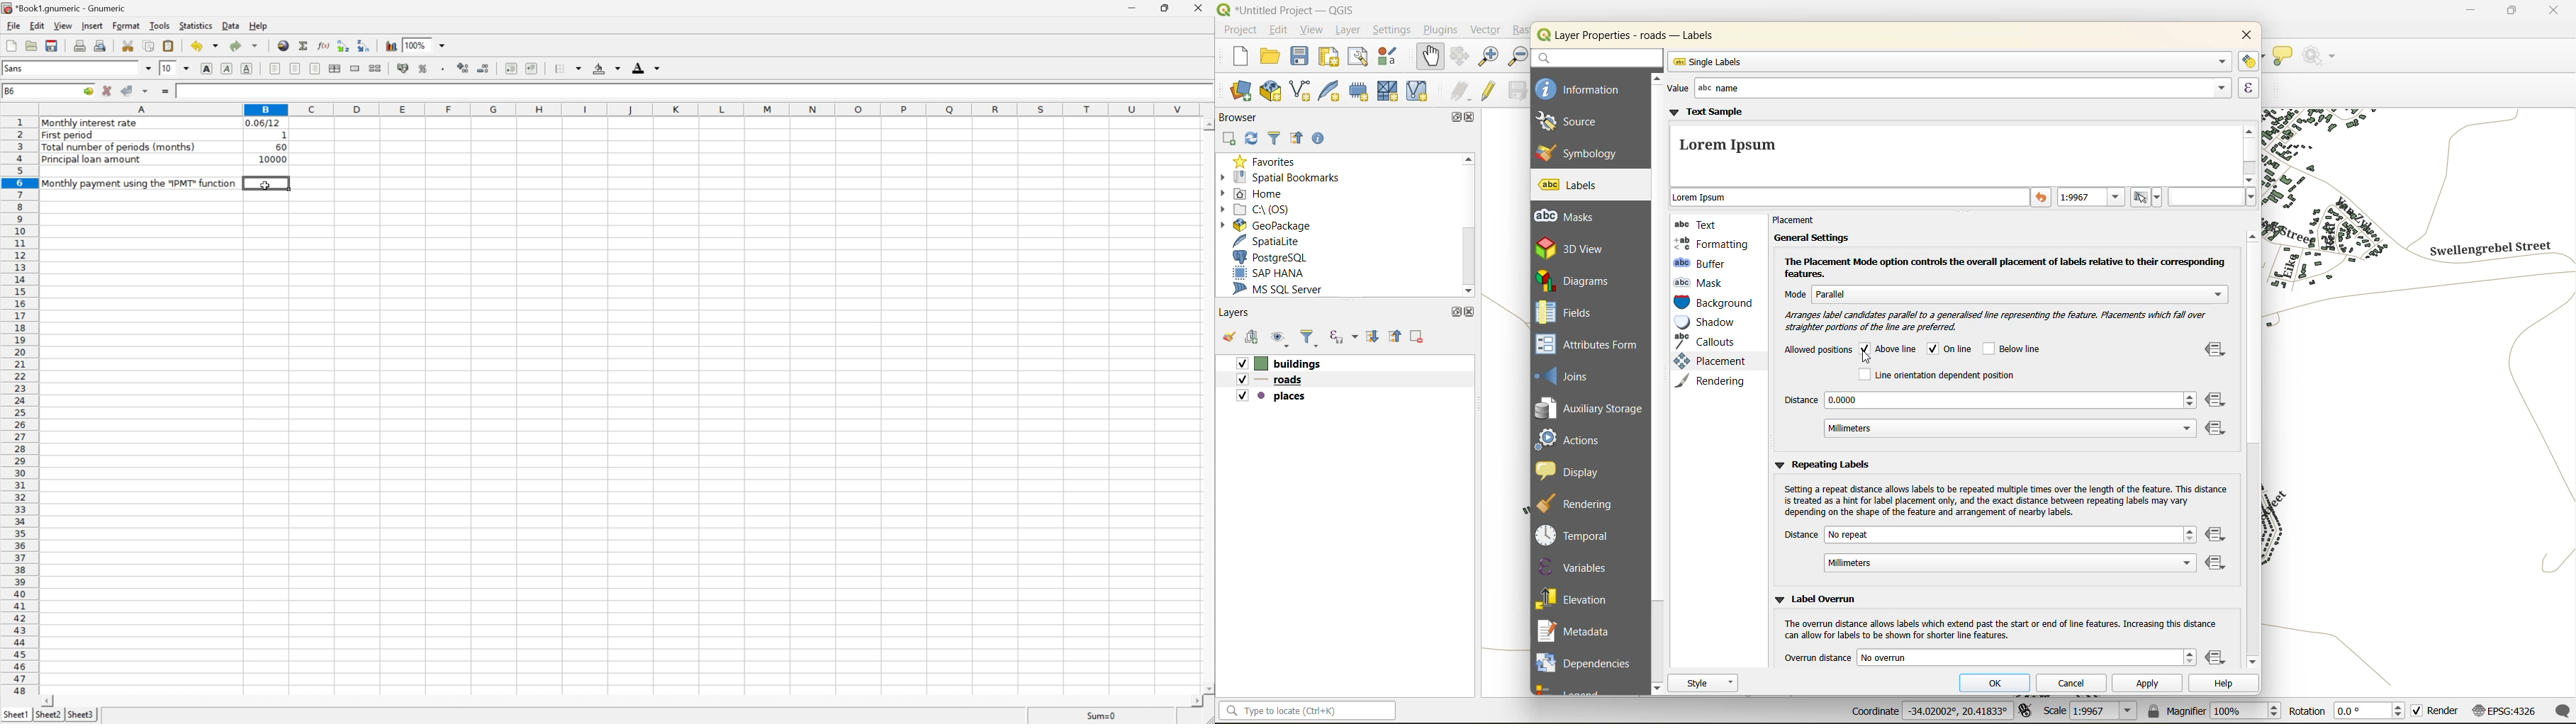 The image size is (2576, 728). Describe the element at coordinates (1275, 139) in the screenshot. I see `filter` at that location.